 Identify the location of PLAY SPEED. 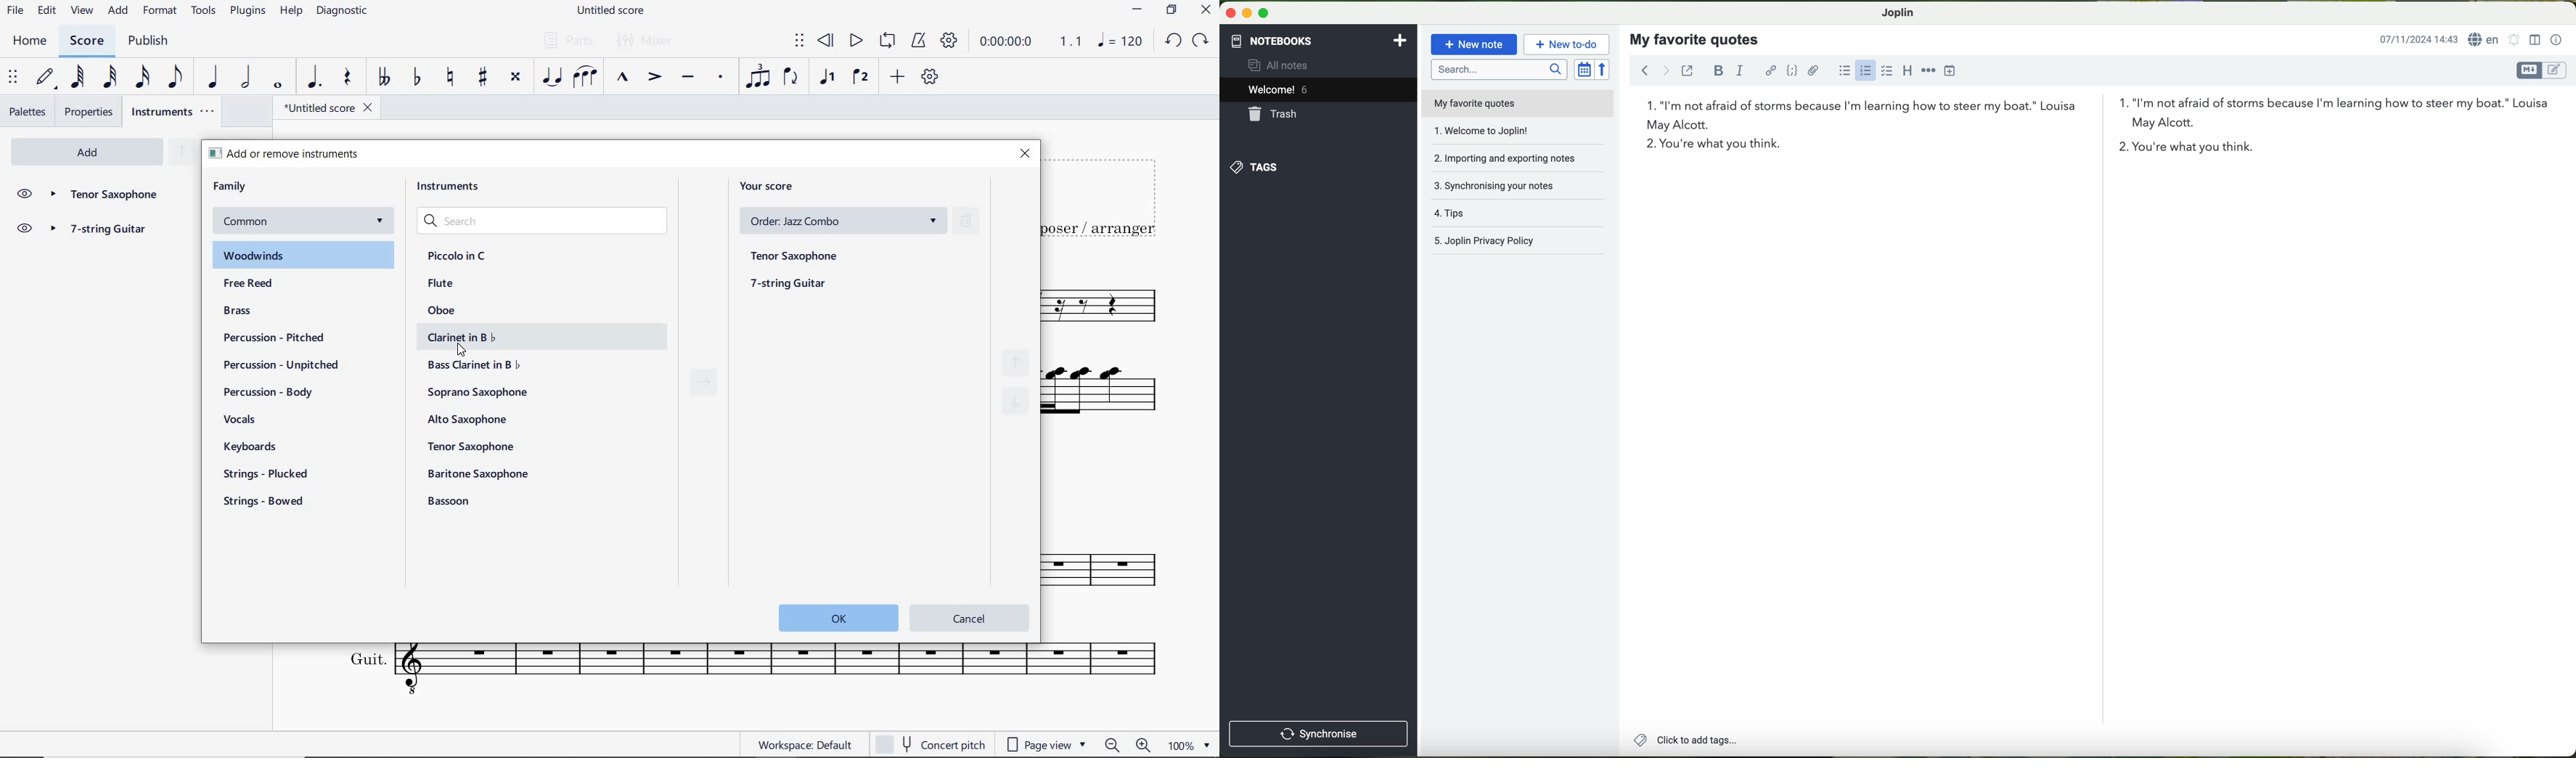
(1028, 44).